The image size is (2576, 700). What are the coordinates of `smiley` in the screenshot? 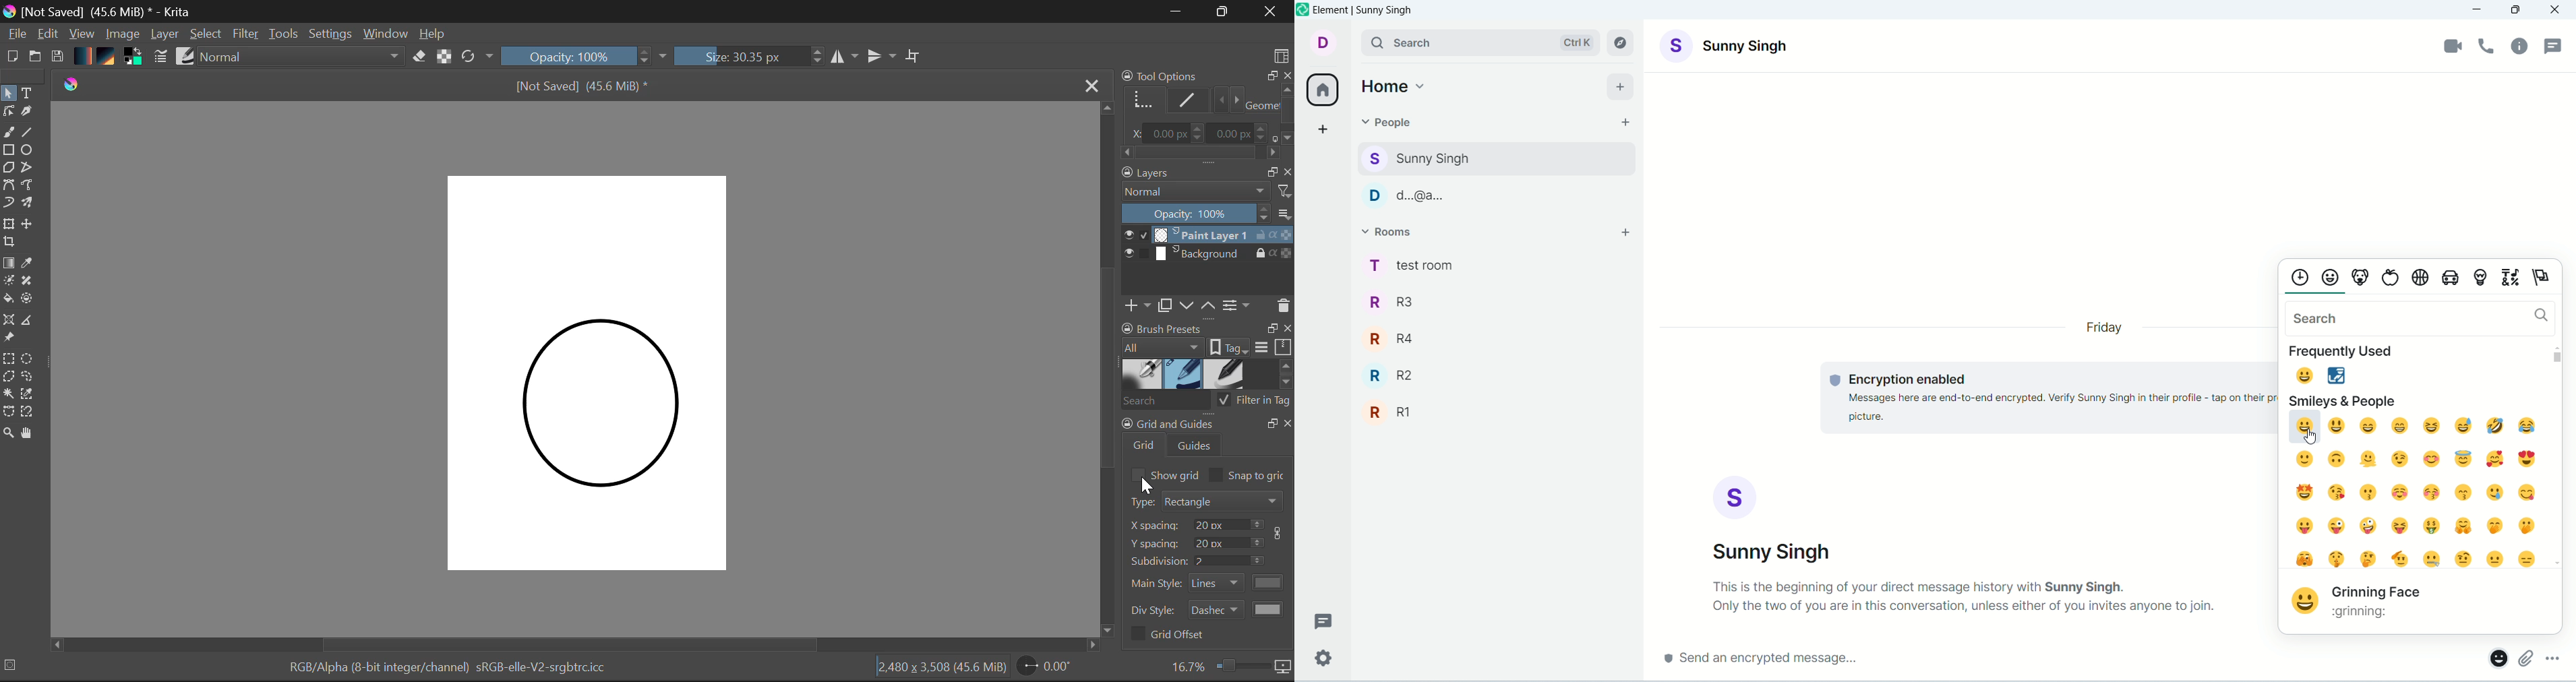 It's located at (2411, 490).